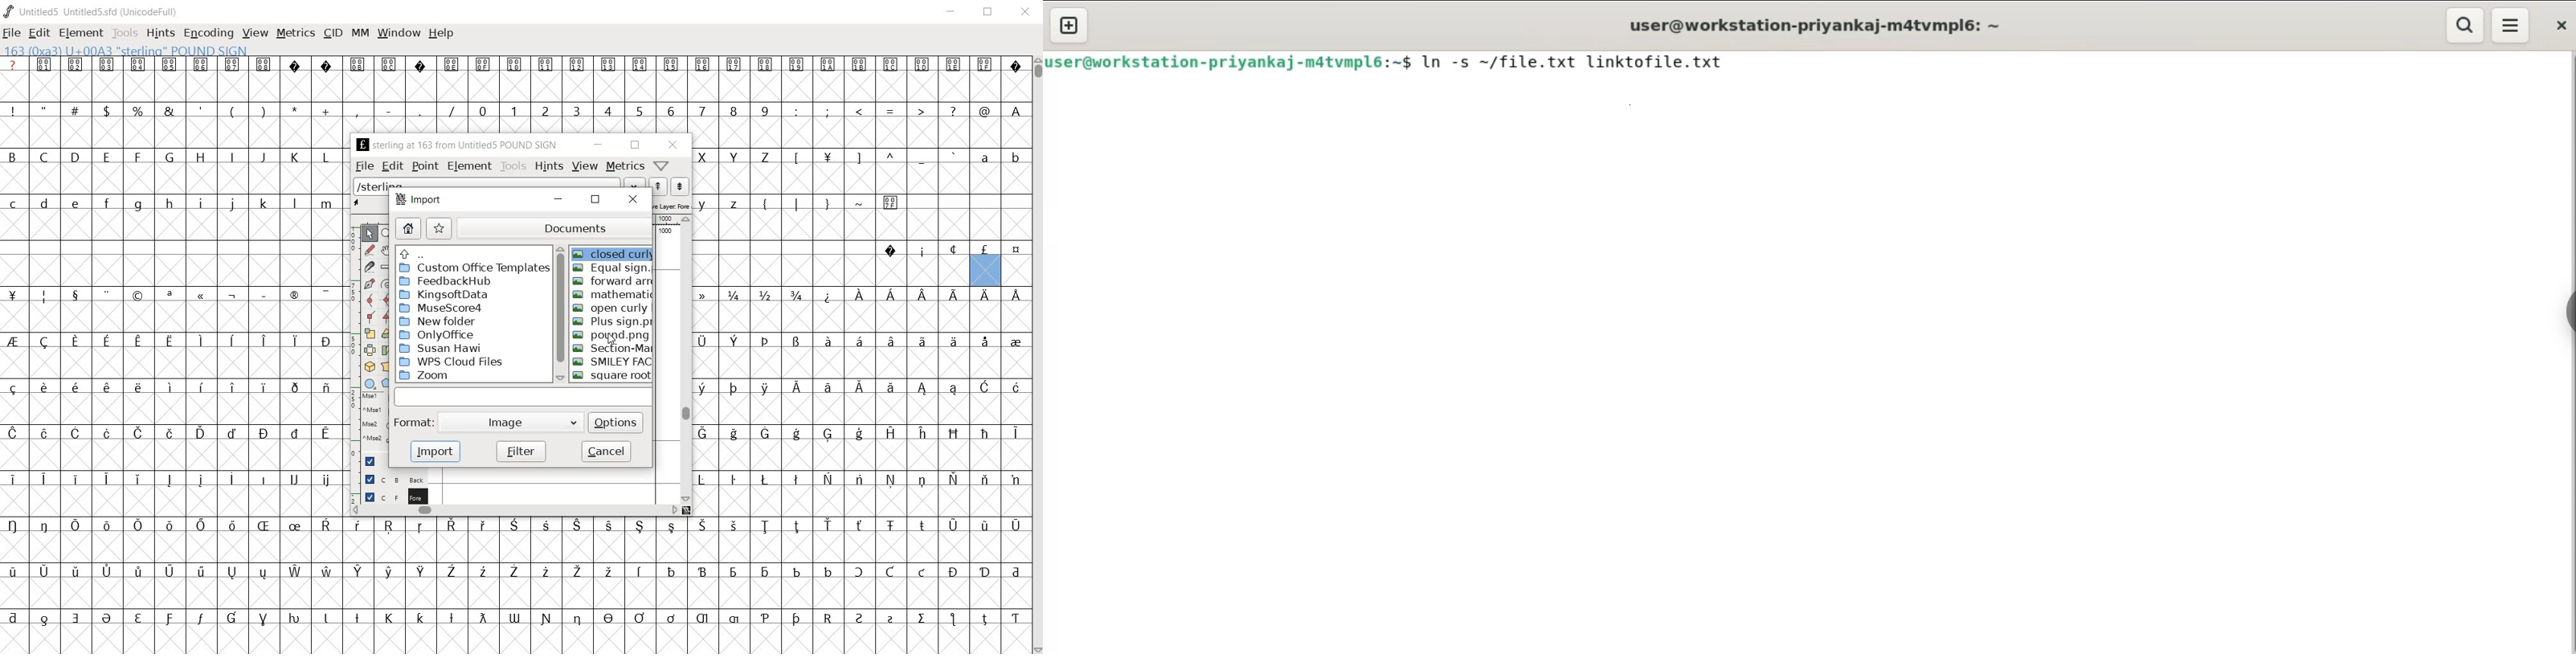  Describe the element at coordinates (76, 573) in the screenshot. I see `Symbol` at that location.